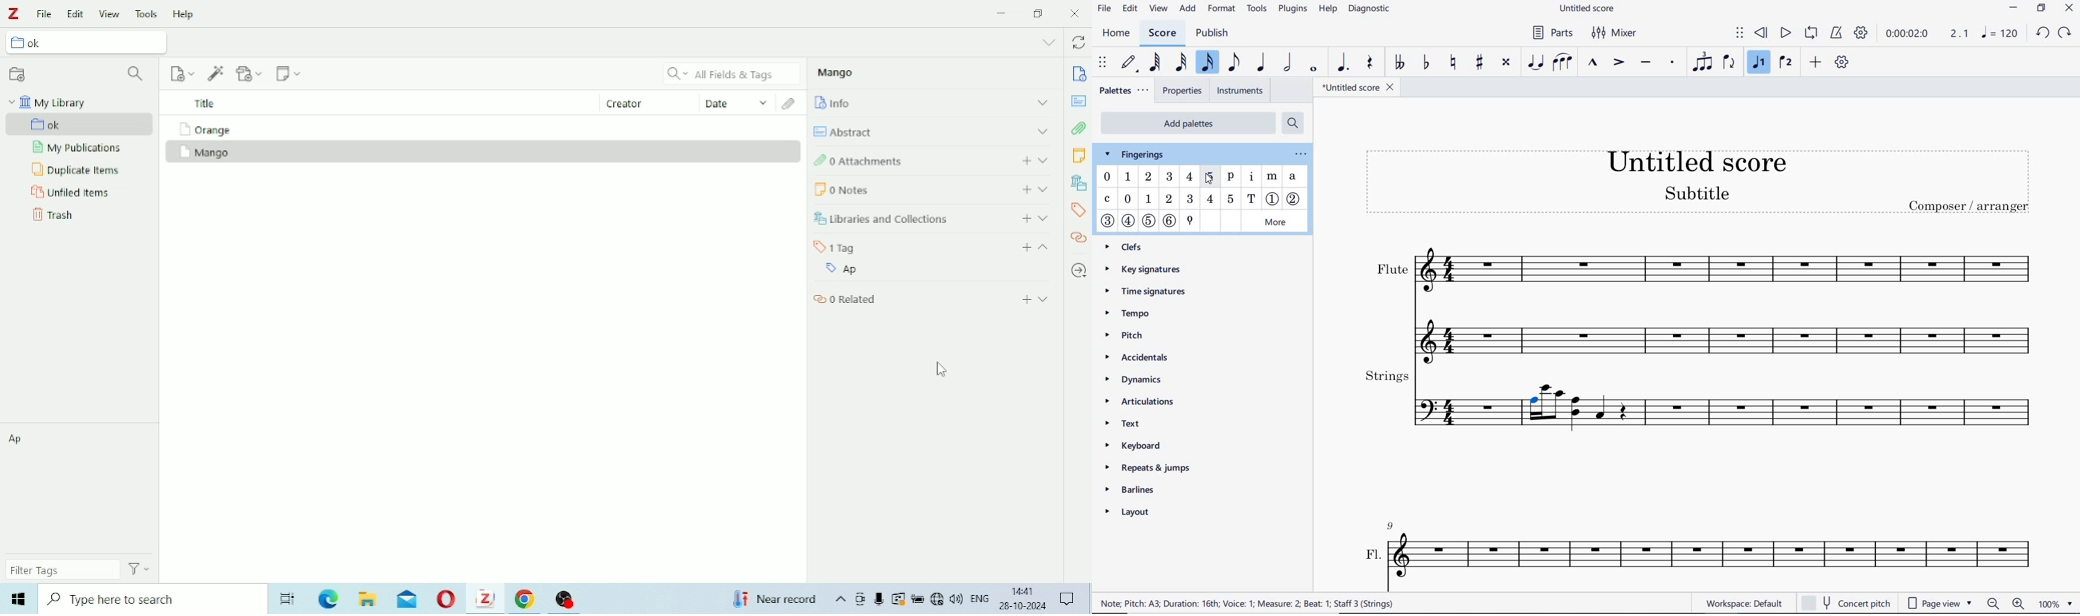 Image resolution: width=2100 pixels, height=616 pixels. What do you see at coordinates (1077, 210) in the screenshot?
I see `Tags` at bounding box center [1077, 210].